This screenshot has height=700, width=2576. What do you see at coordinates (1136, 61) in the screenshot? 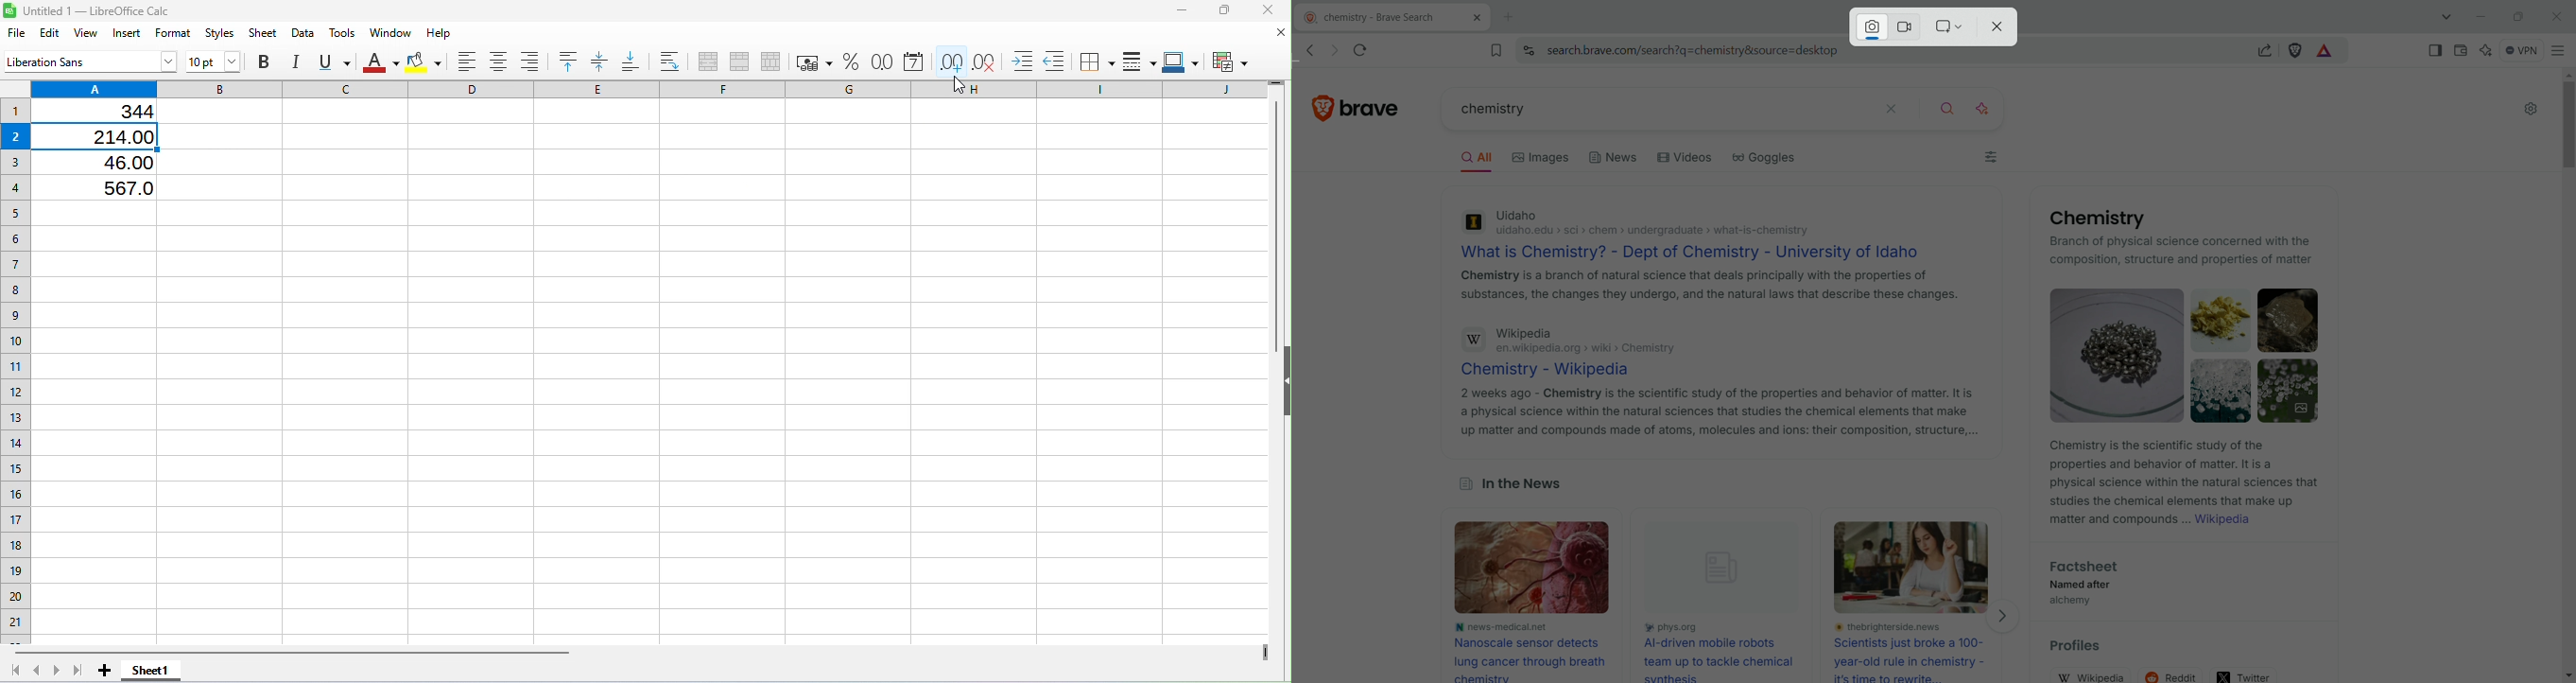
I see `Border style` at bounding box center [1136, 61].